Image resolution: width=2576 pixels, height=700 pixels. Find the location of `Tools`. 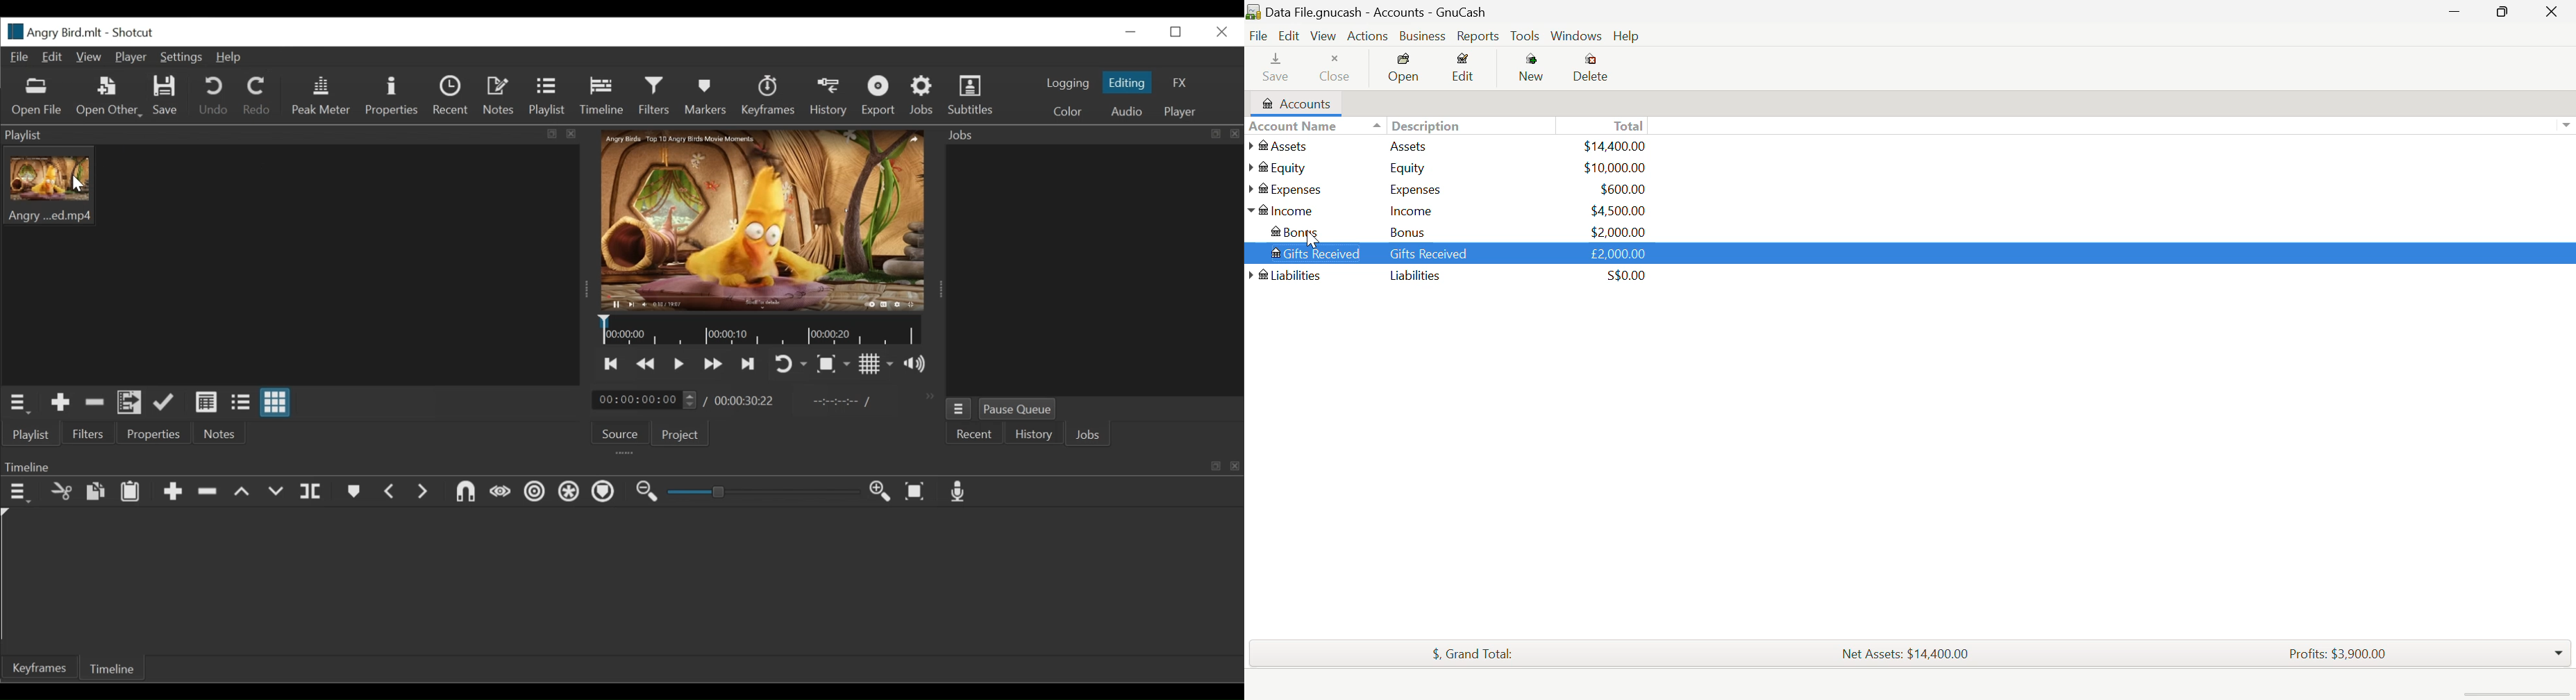

Tools is located at coordinates (1525, 35).